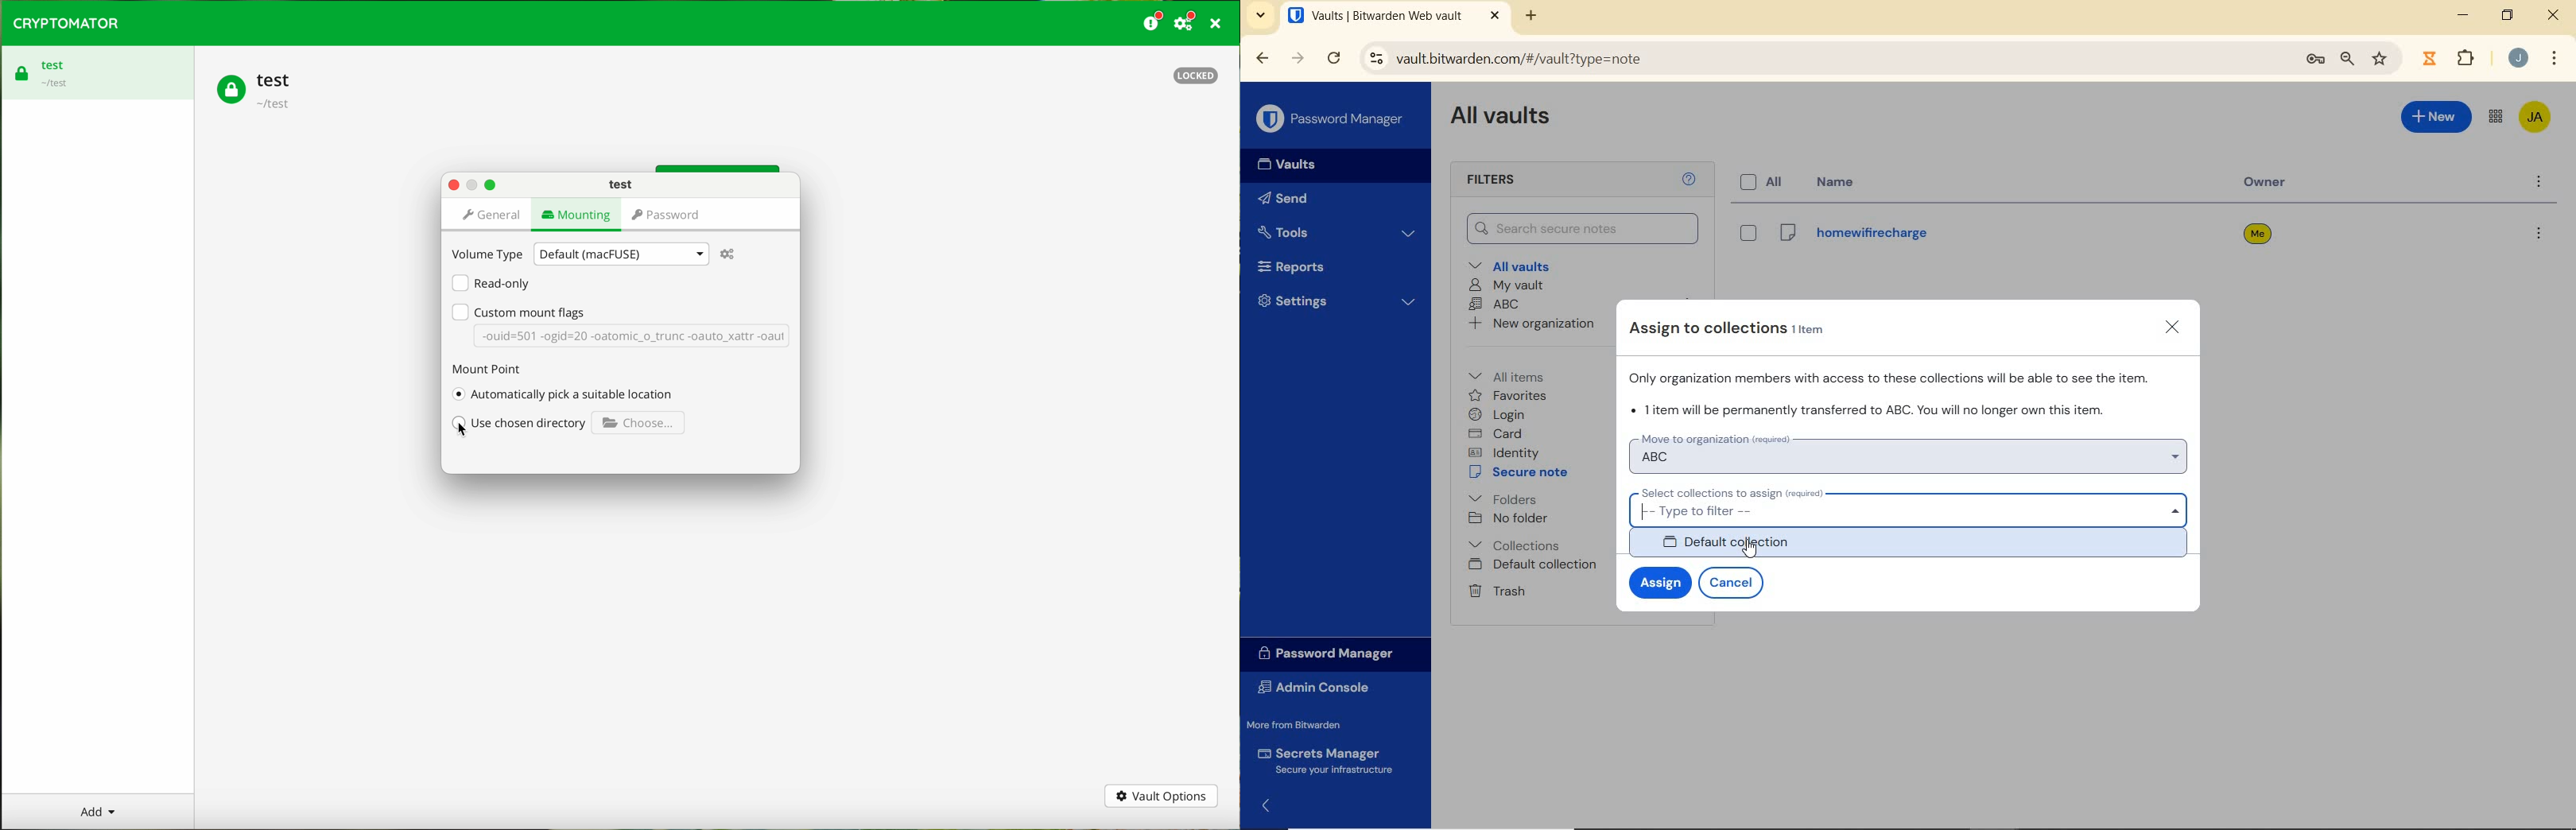 The width and height of the screenshot is (2576, 840). I want to click on manage passwords, so click(2315, 62).